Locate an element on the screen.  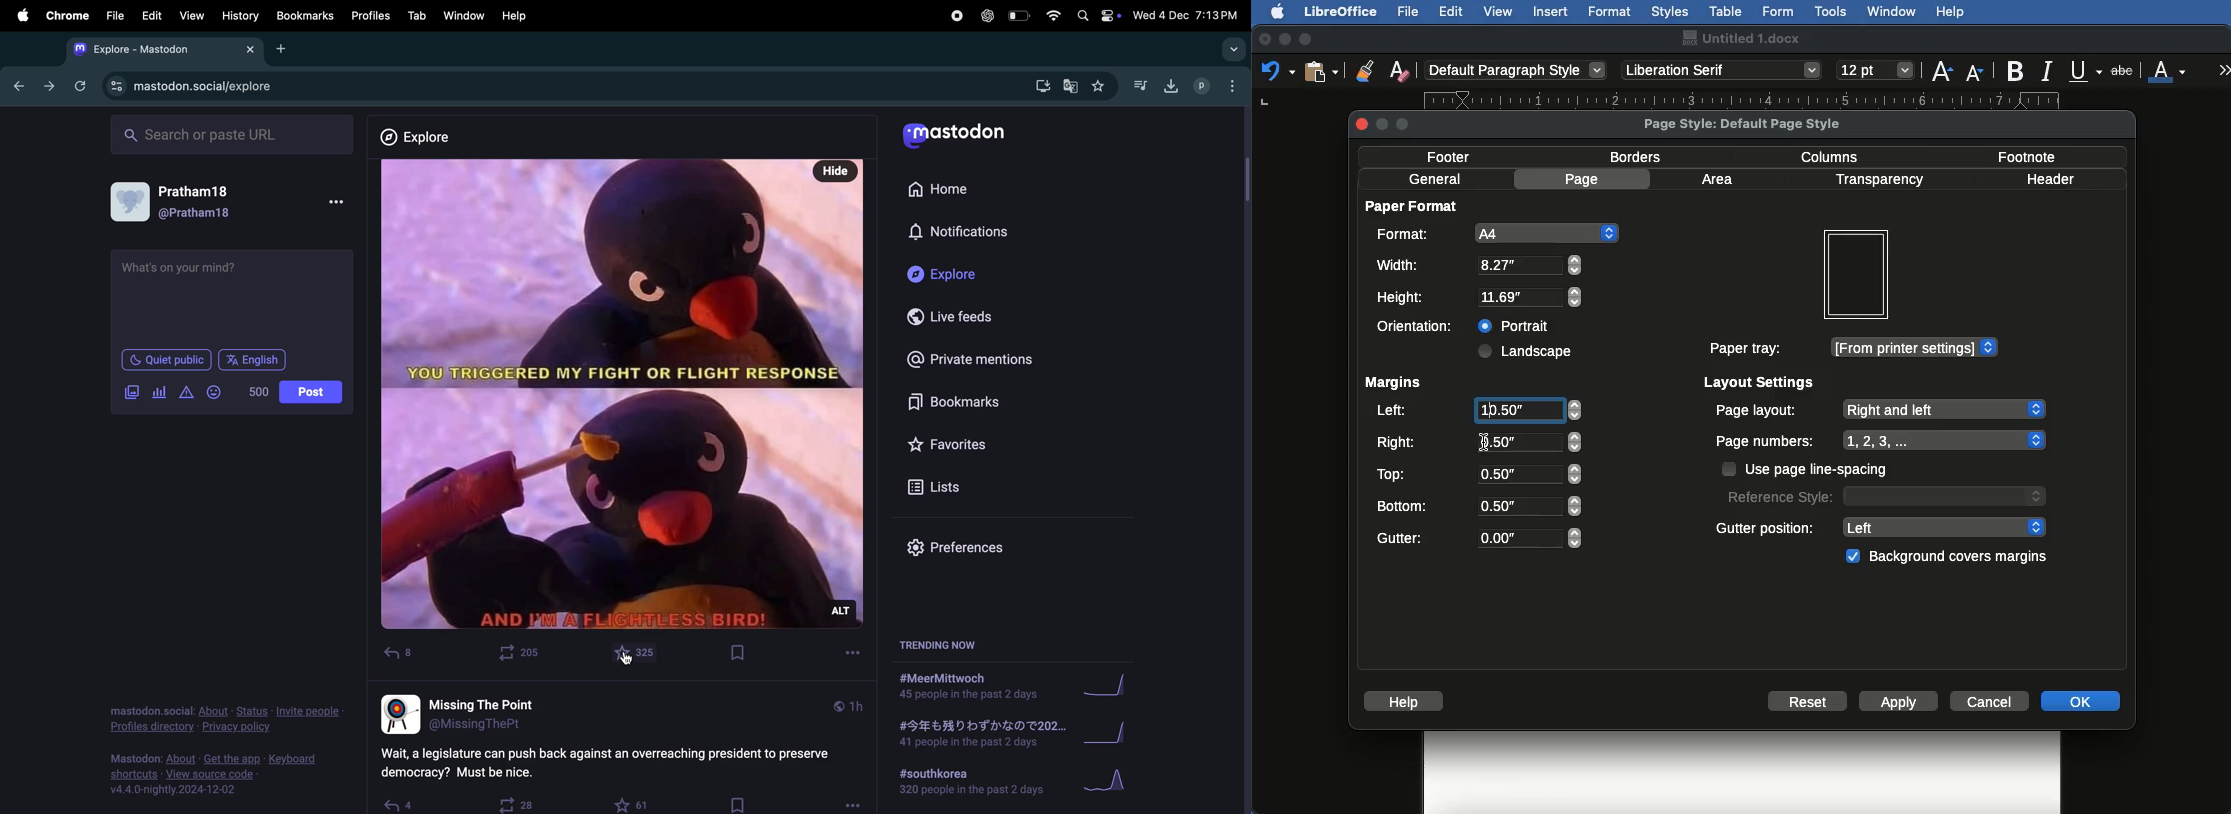
more is located at coordinates (851, 651).